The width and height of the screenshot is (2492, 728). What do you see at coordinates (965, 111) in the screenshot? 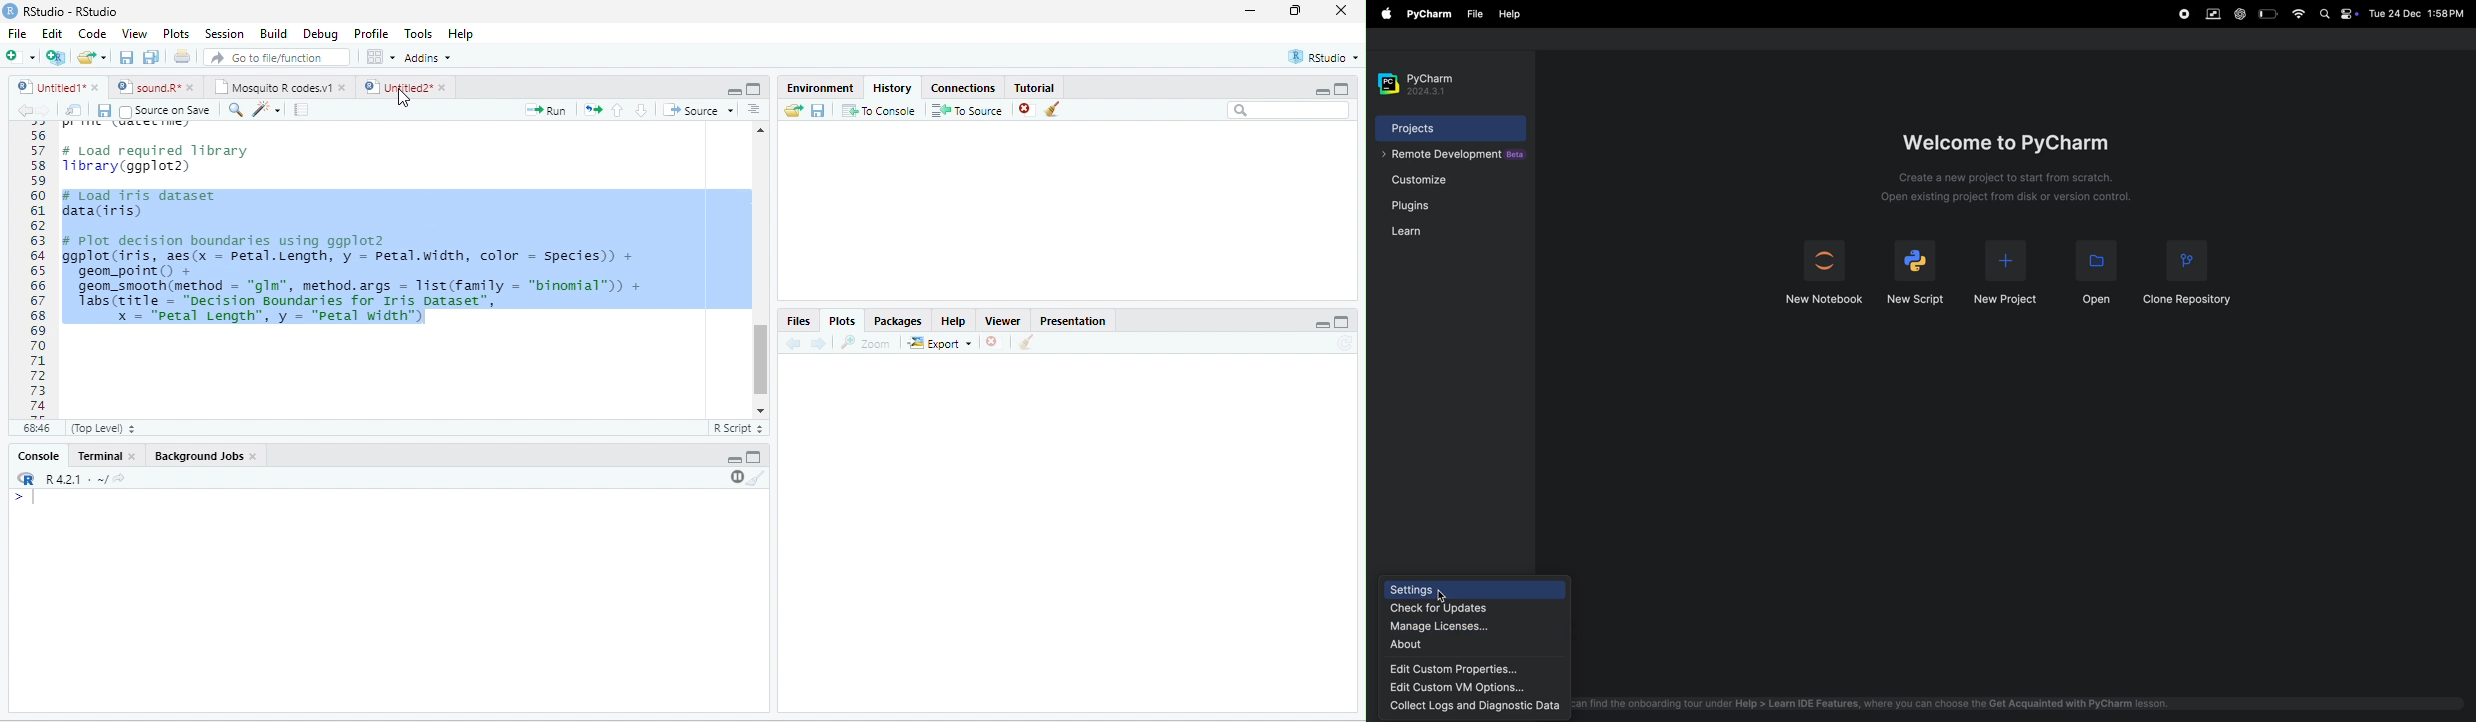
I see `To source` at bounding box center [965, 111].